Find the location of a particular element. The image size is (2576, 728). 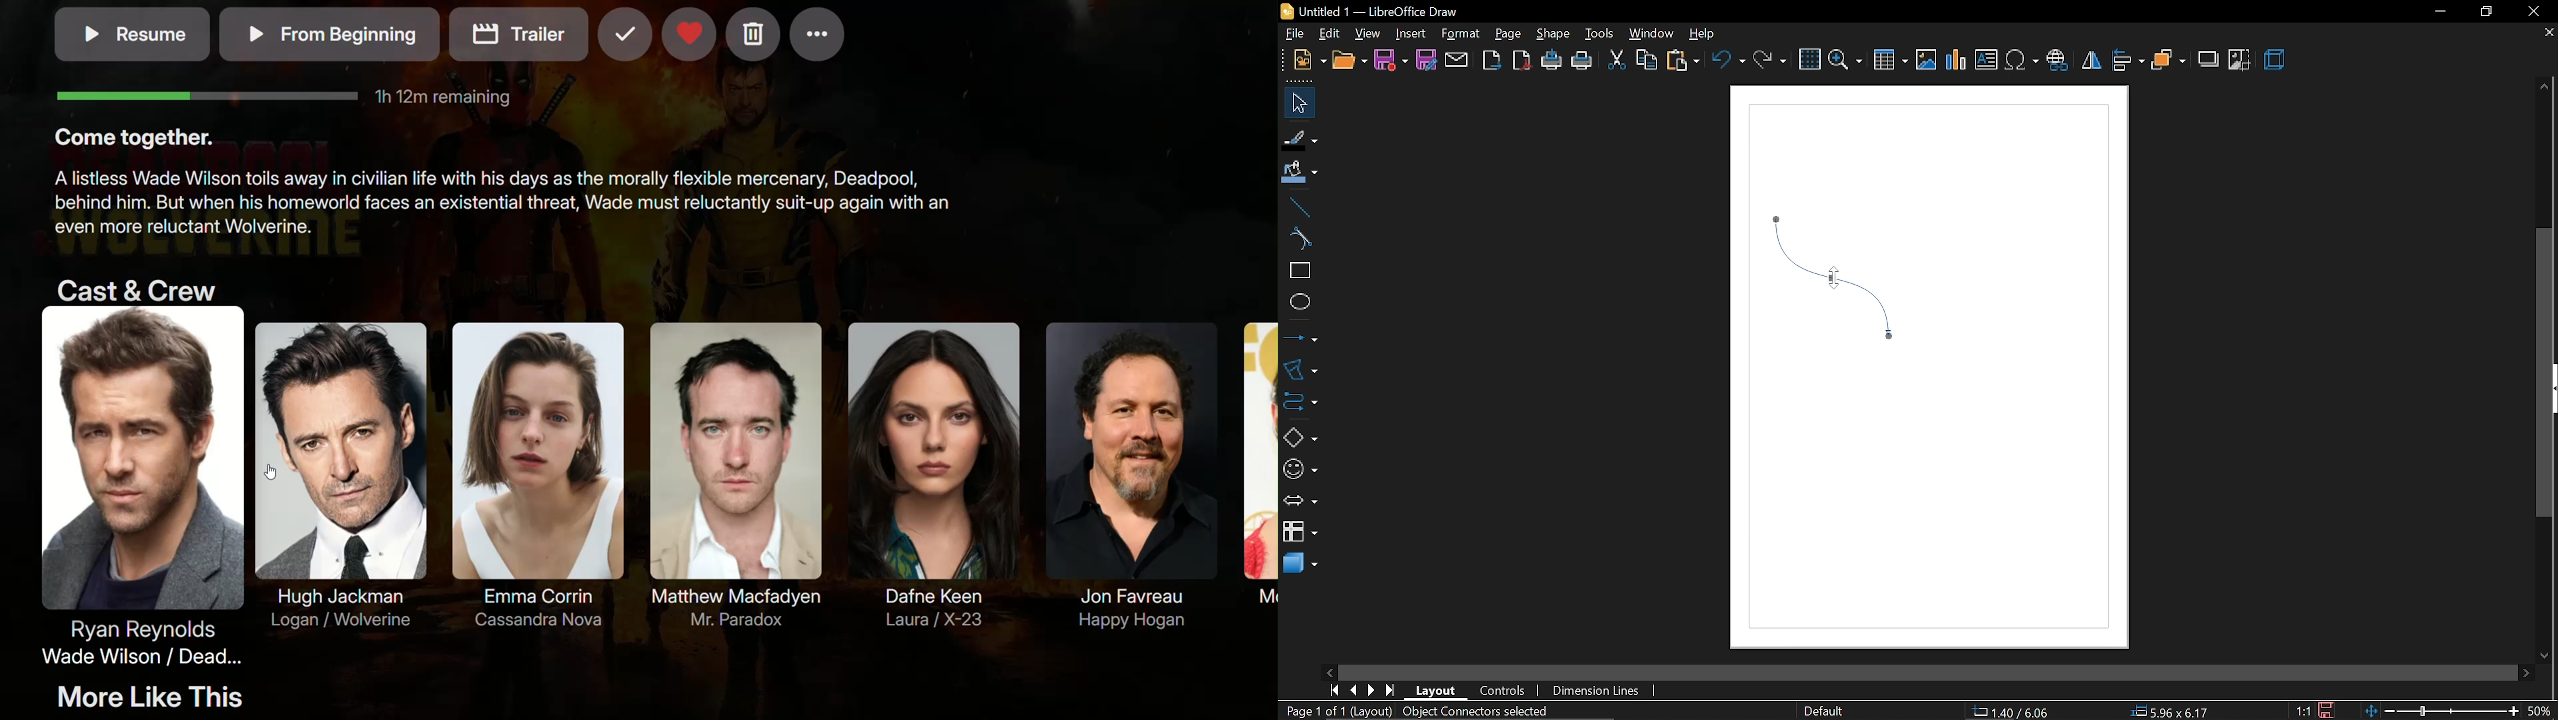

basic shapes is located at coordinates (1296, 434).